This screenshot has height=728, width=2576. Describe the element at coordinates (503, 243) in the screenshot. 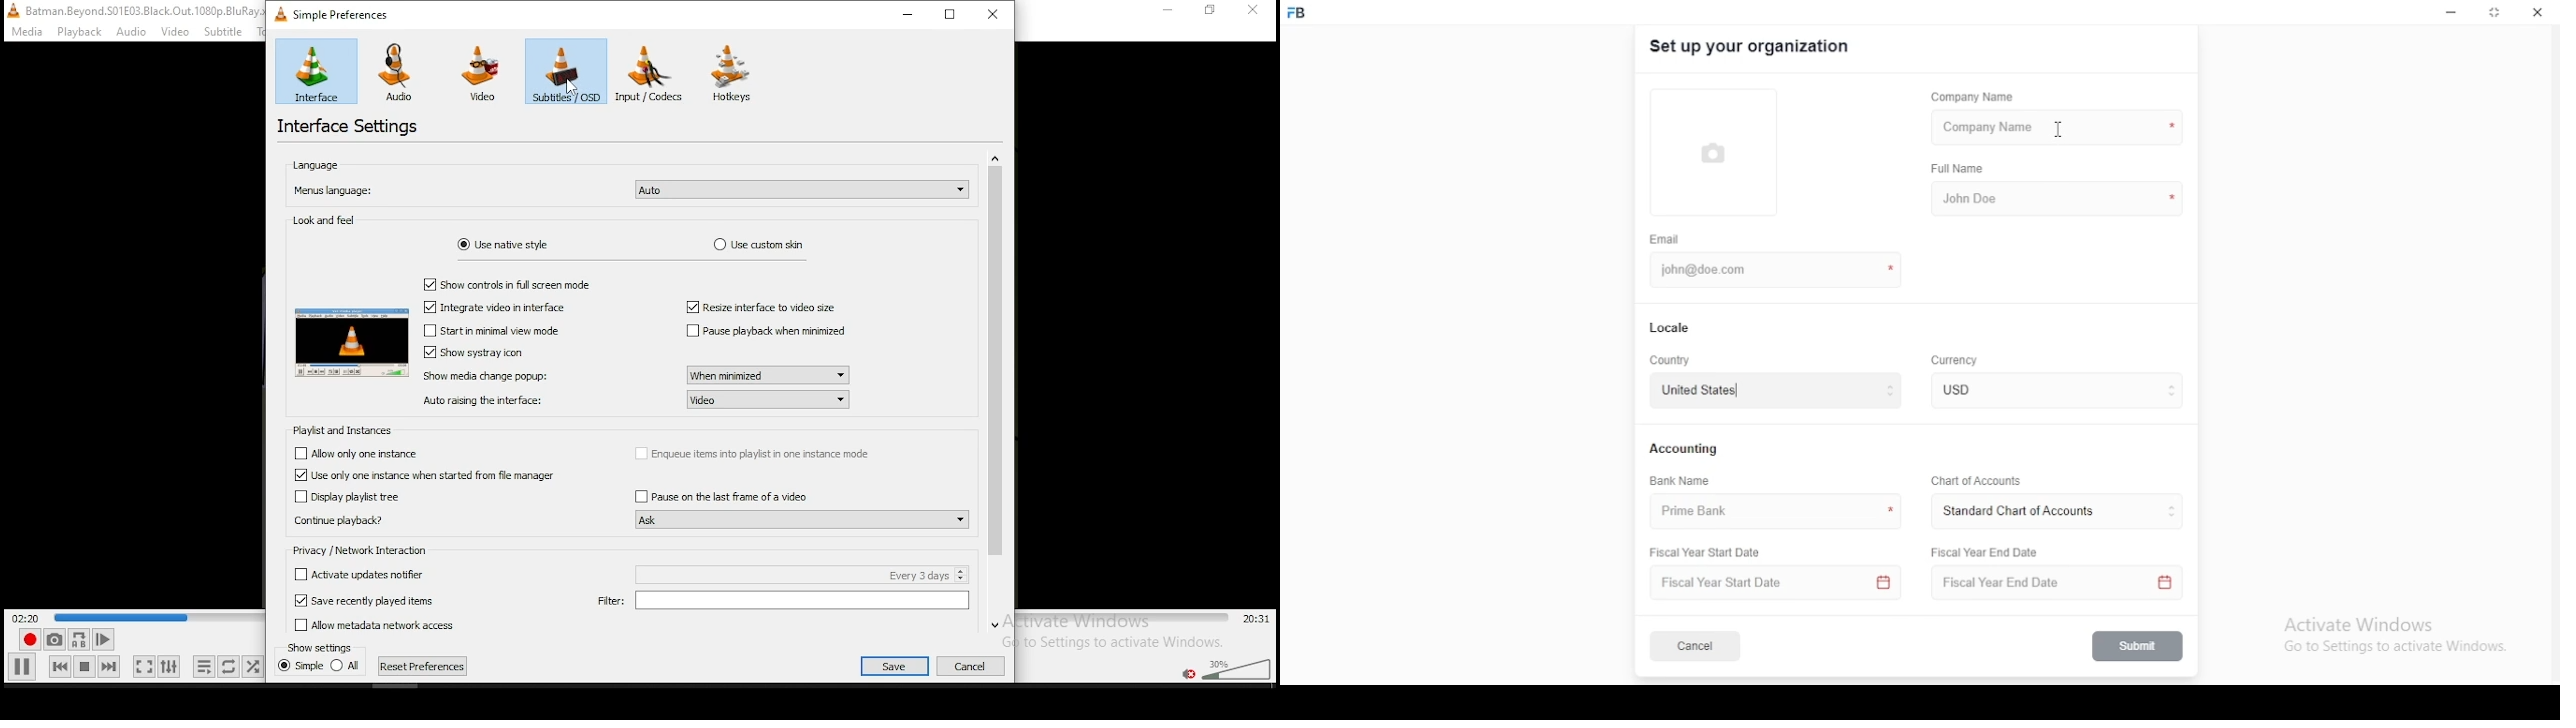

I see `use native style` at that location.